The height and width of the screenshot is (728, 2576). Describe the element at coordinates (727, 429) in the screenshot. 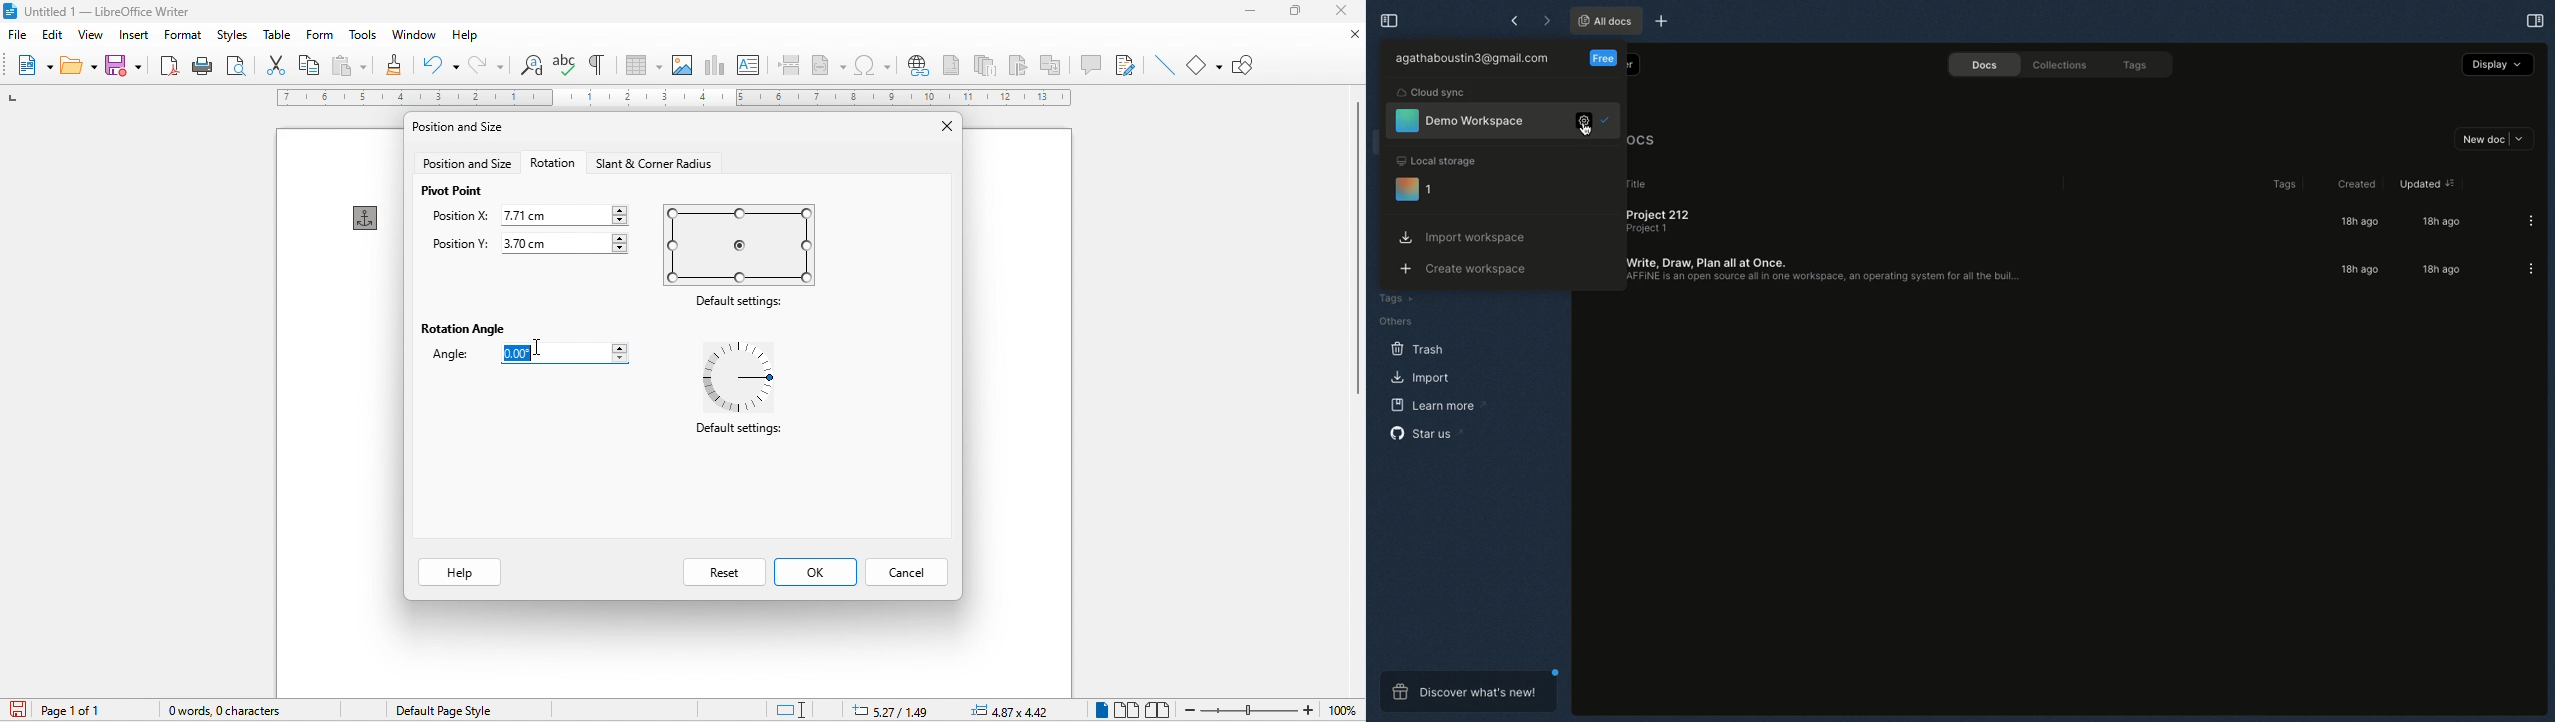

I see `Default settings:` at that location.